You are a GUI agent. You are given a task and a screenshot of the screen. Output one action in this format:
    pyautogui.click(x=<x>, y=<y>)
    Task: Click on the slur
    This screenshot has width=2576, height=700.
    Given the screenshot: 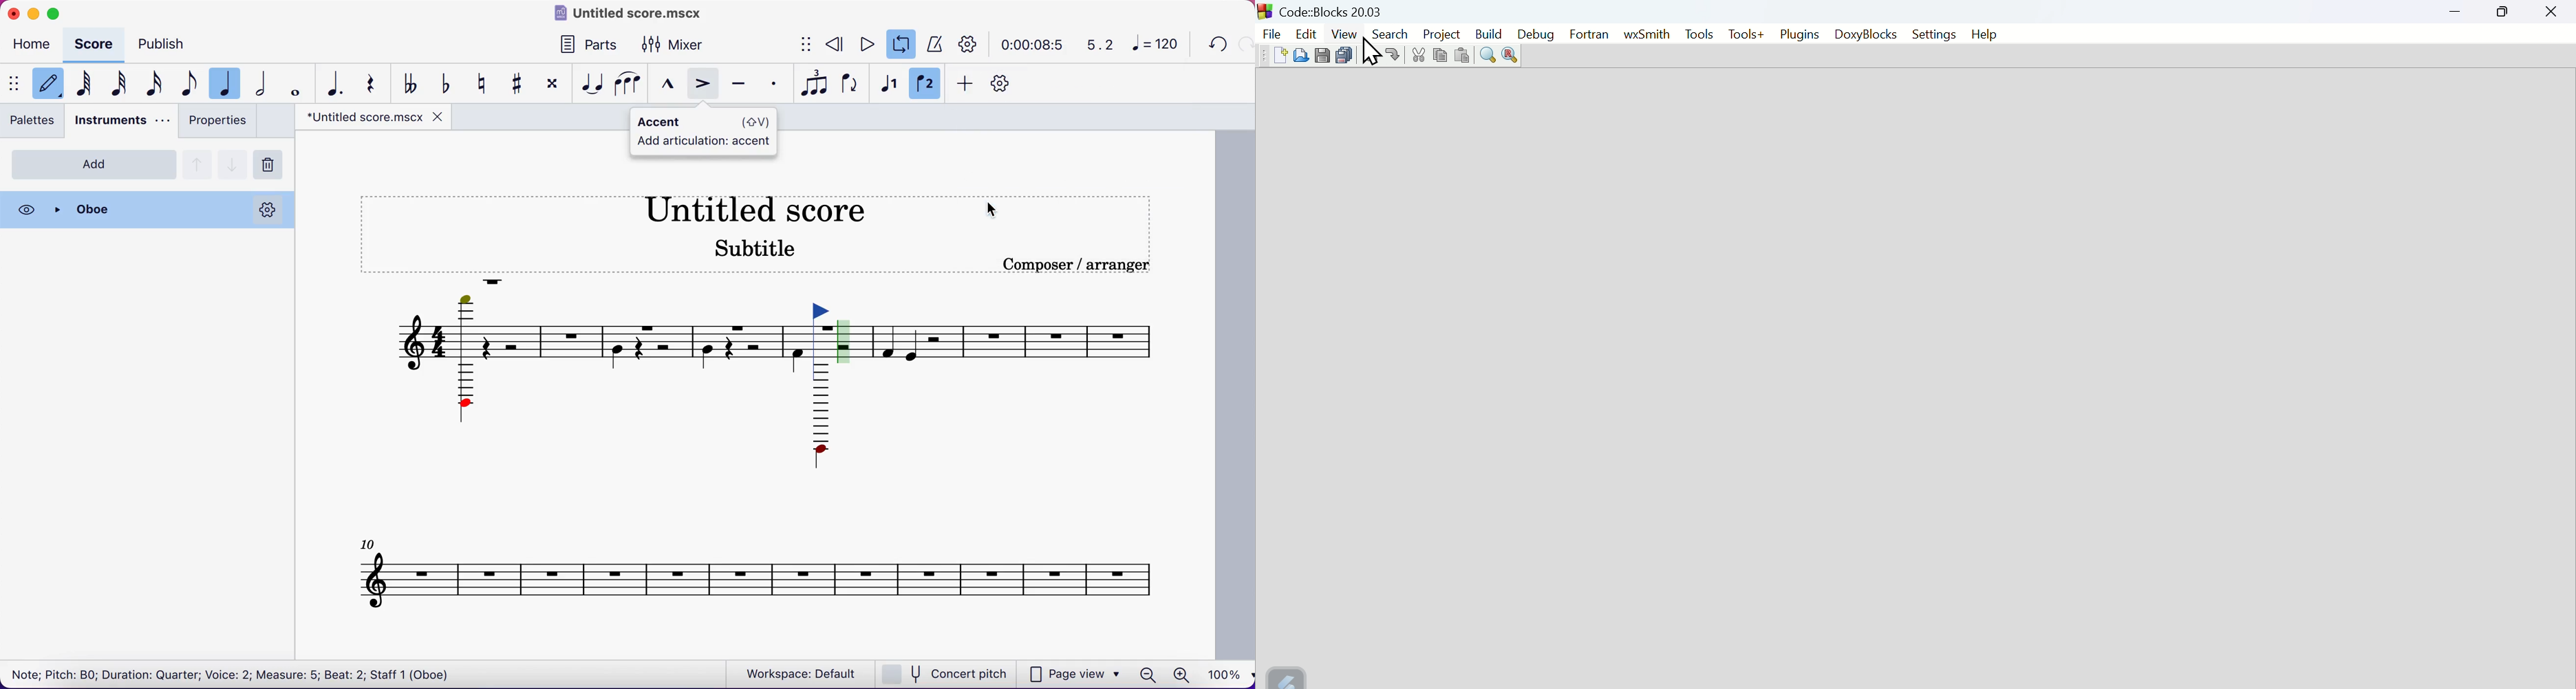 What is the action you would take?
    pyautogui.click(x=629, y=84)
    